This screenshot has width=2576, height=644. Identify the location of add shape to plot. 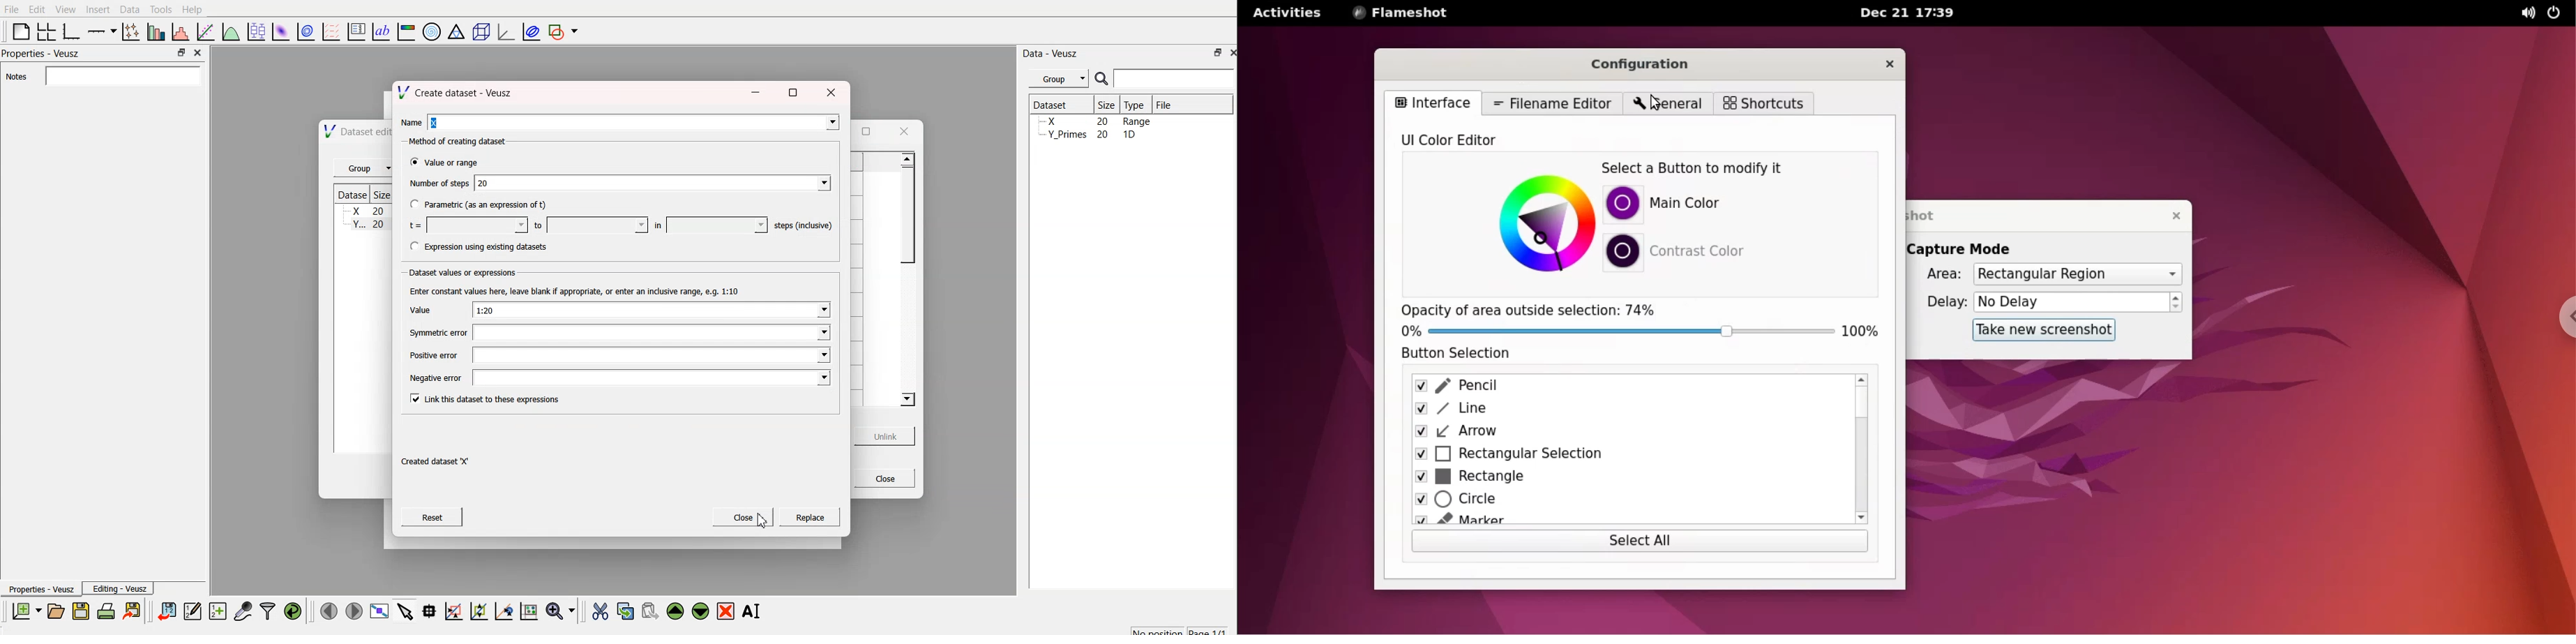
(567, 30).